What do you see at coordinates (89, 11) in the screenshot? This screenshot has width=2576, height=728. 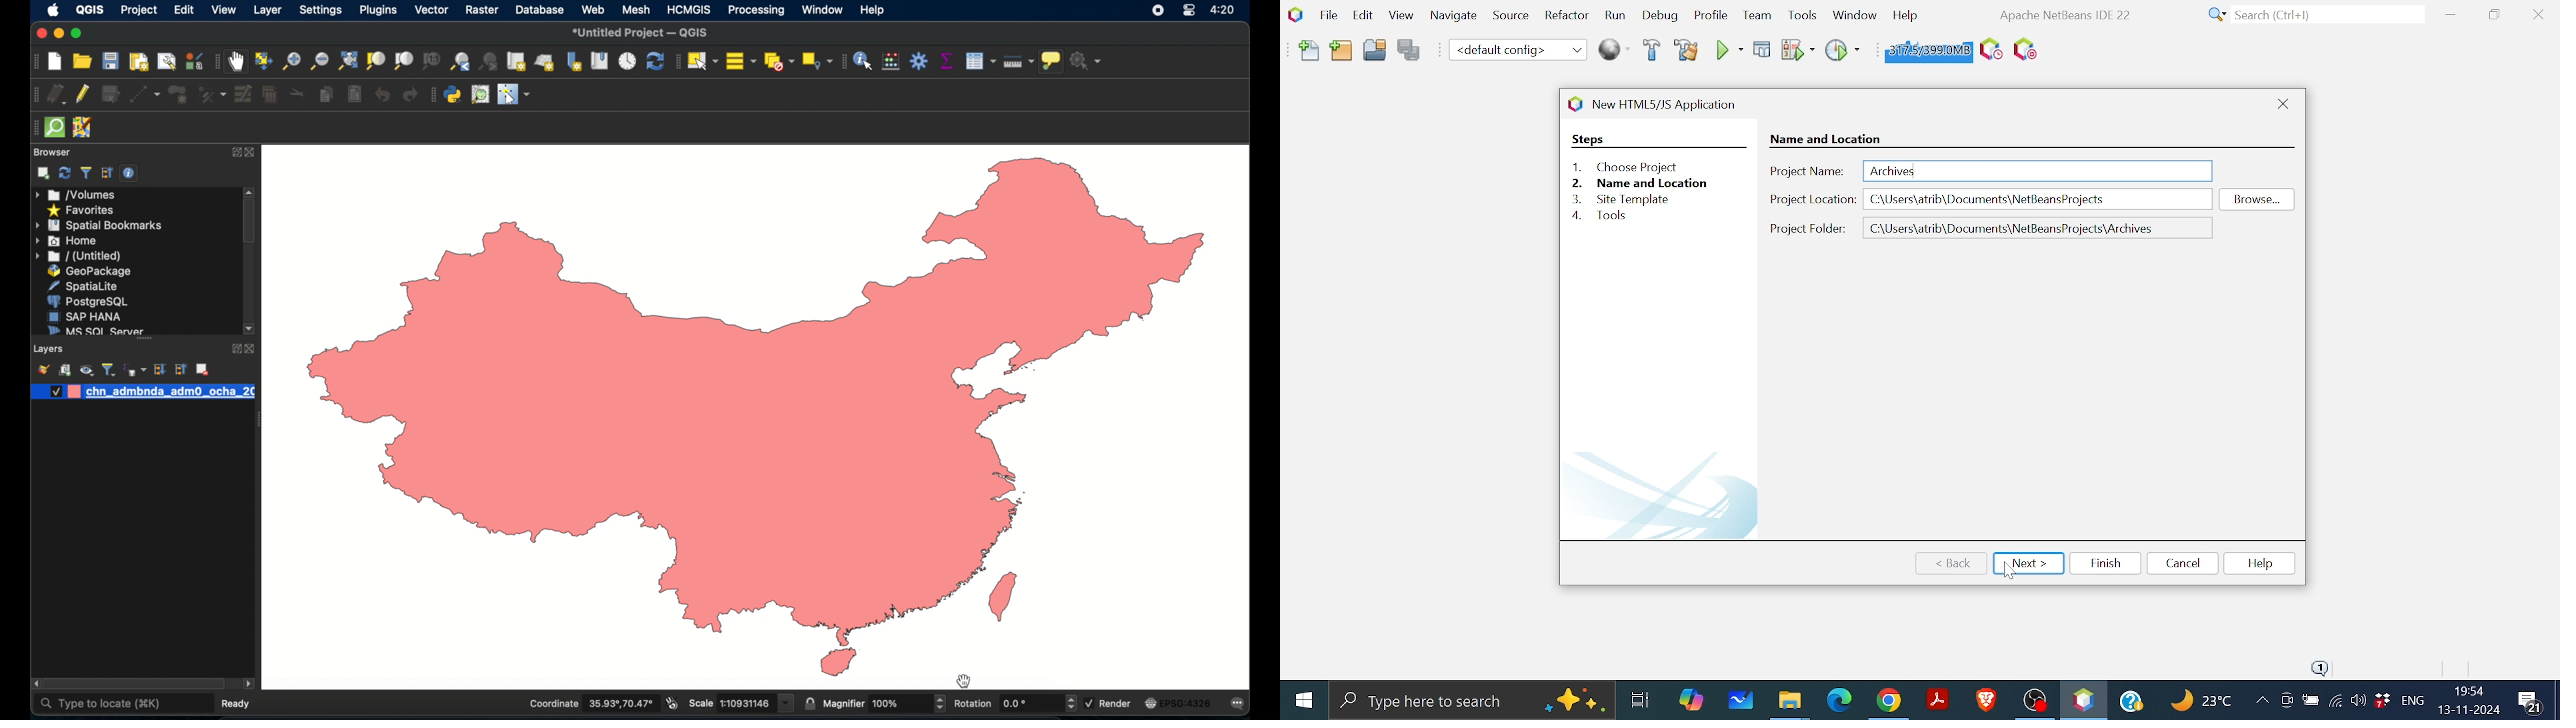 I see `QGIS` at bounding box center [89, 11].